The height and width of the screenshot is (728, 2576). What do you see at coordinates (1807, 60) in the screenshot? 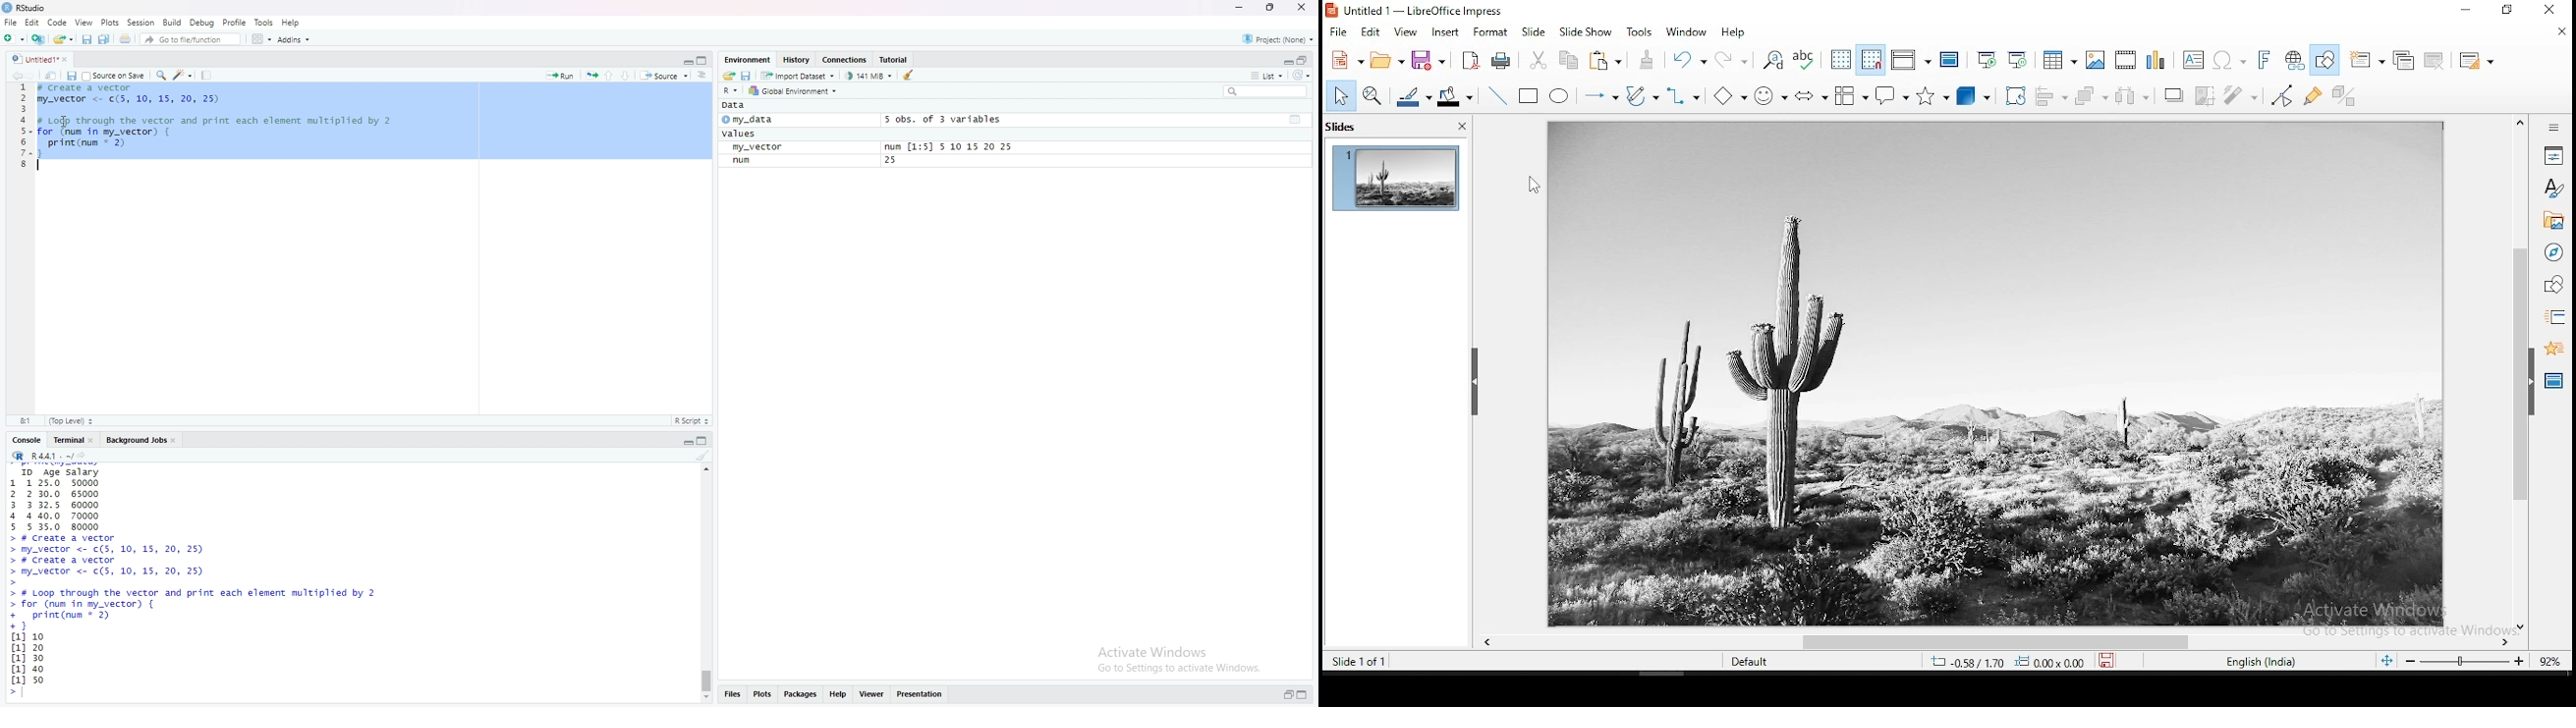
I see `spell check` at bounding box center [1807, 60].